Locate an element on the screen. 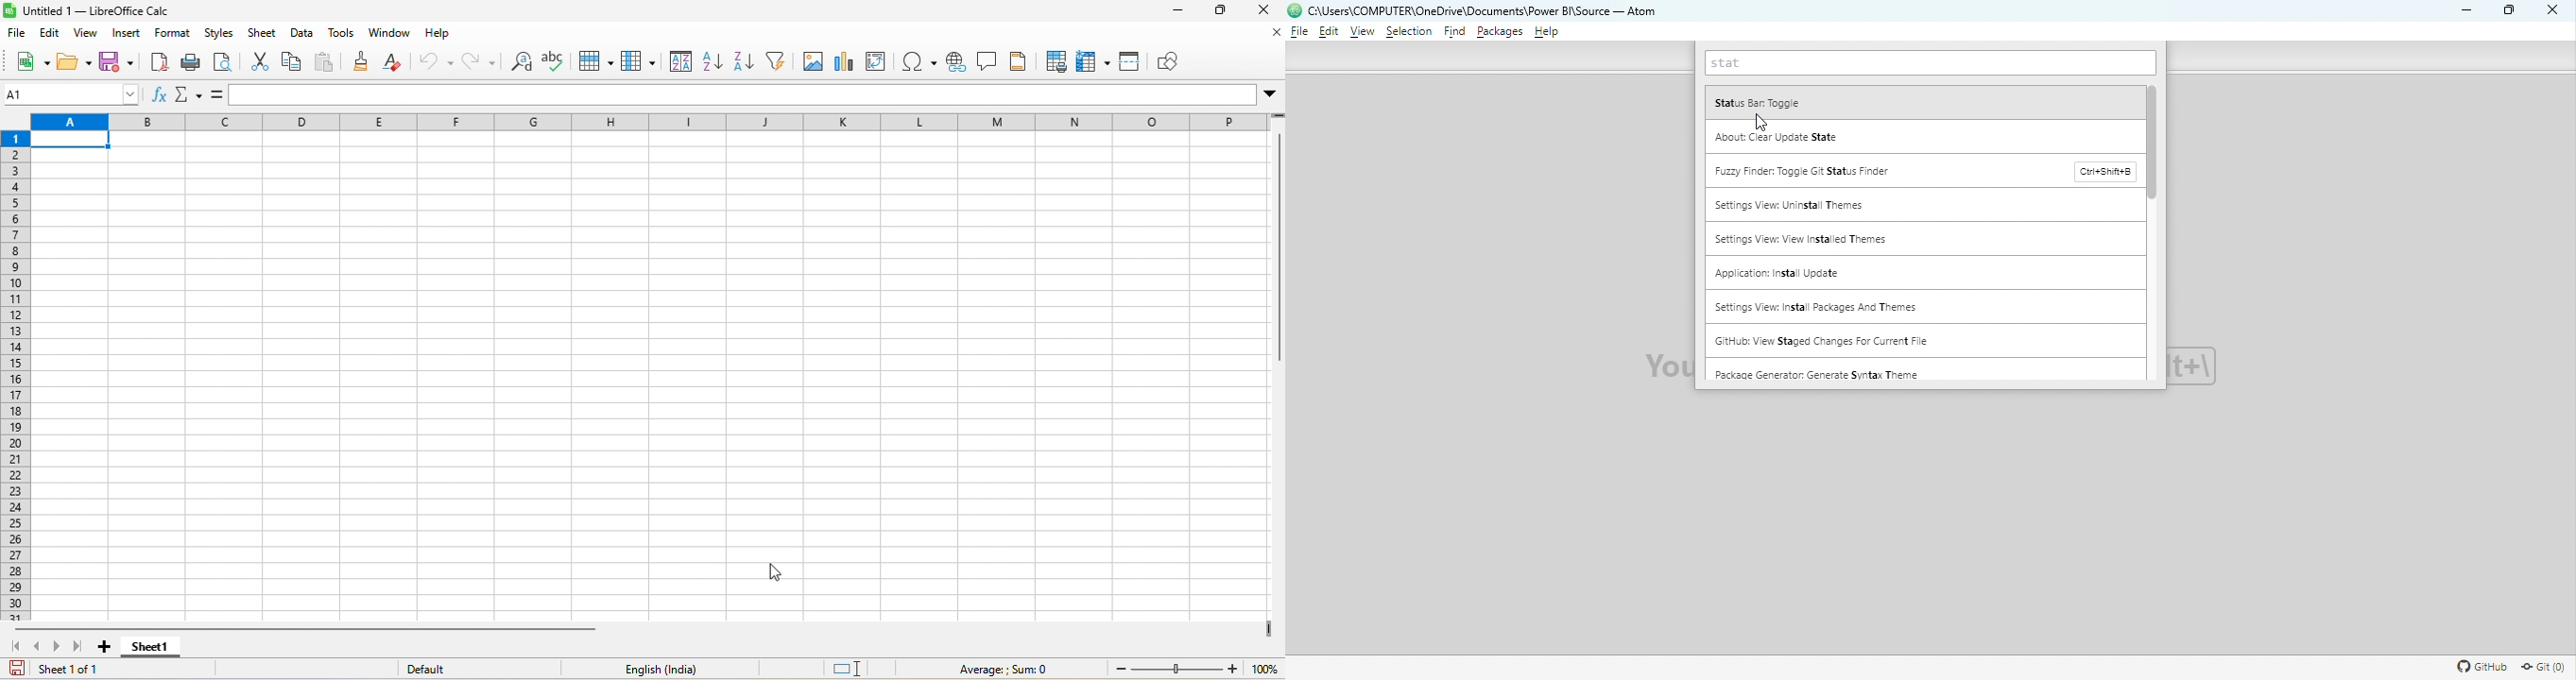 The width and height of the screenshot is (2576, 700). Settings view: Uninstall themes is located at coordinates (1924, 206).